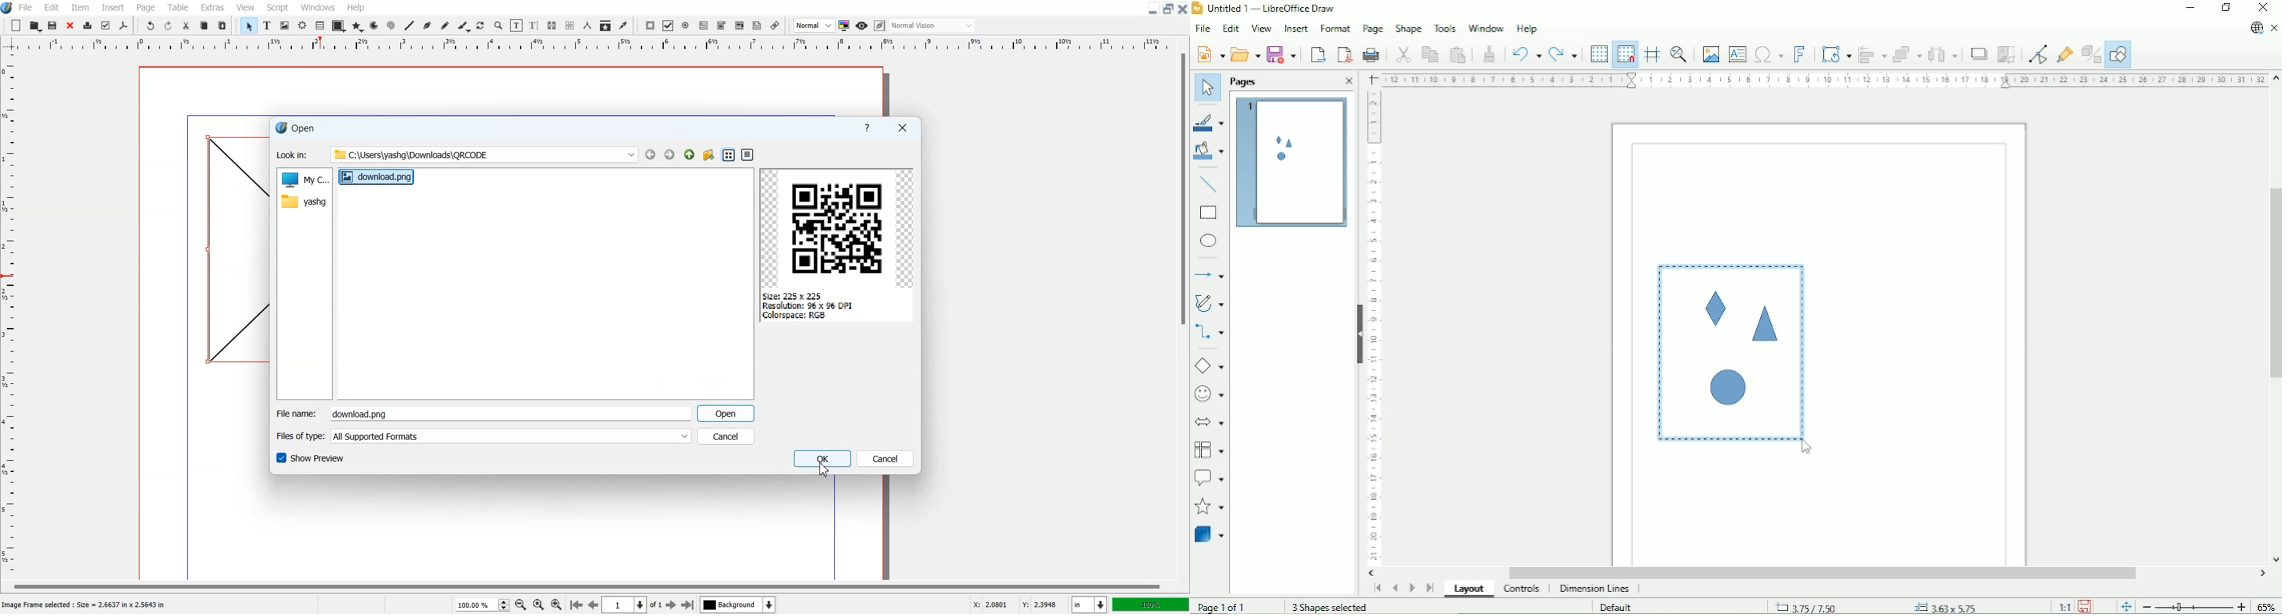 The image size is (2296, 616). I want to click on Measurement in inches, so click(1090, 604).